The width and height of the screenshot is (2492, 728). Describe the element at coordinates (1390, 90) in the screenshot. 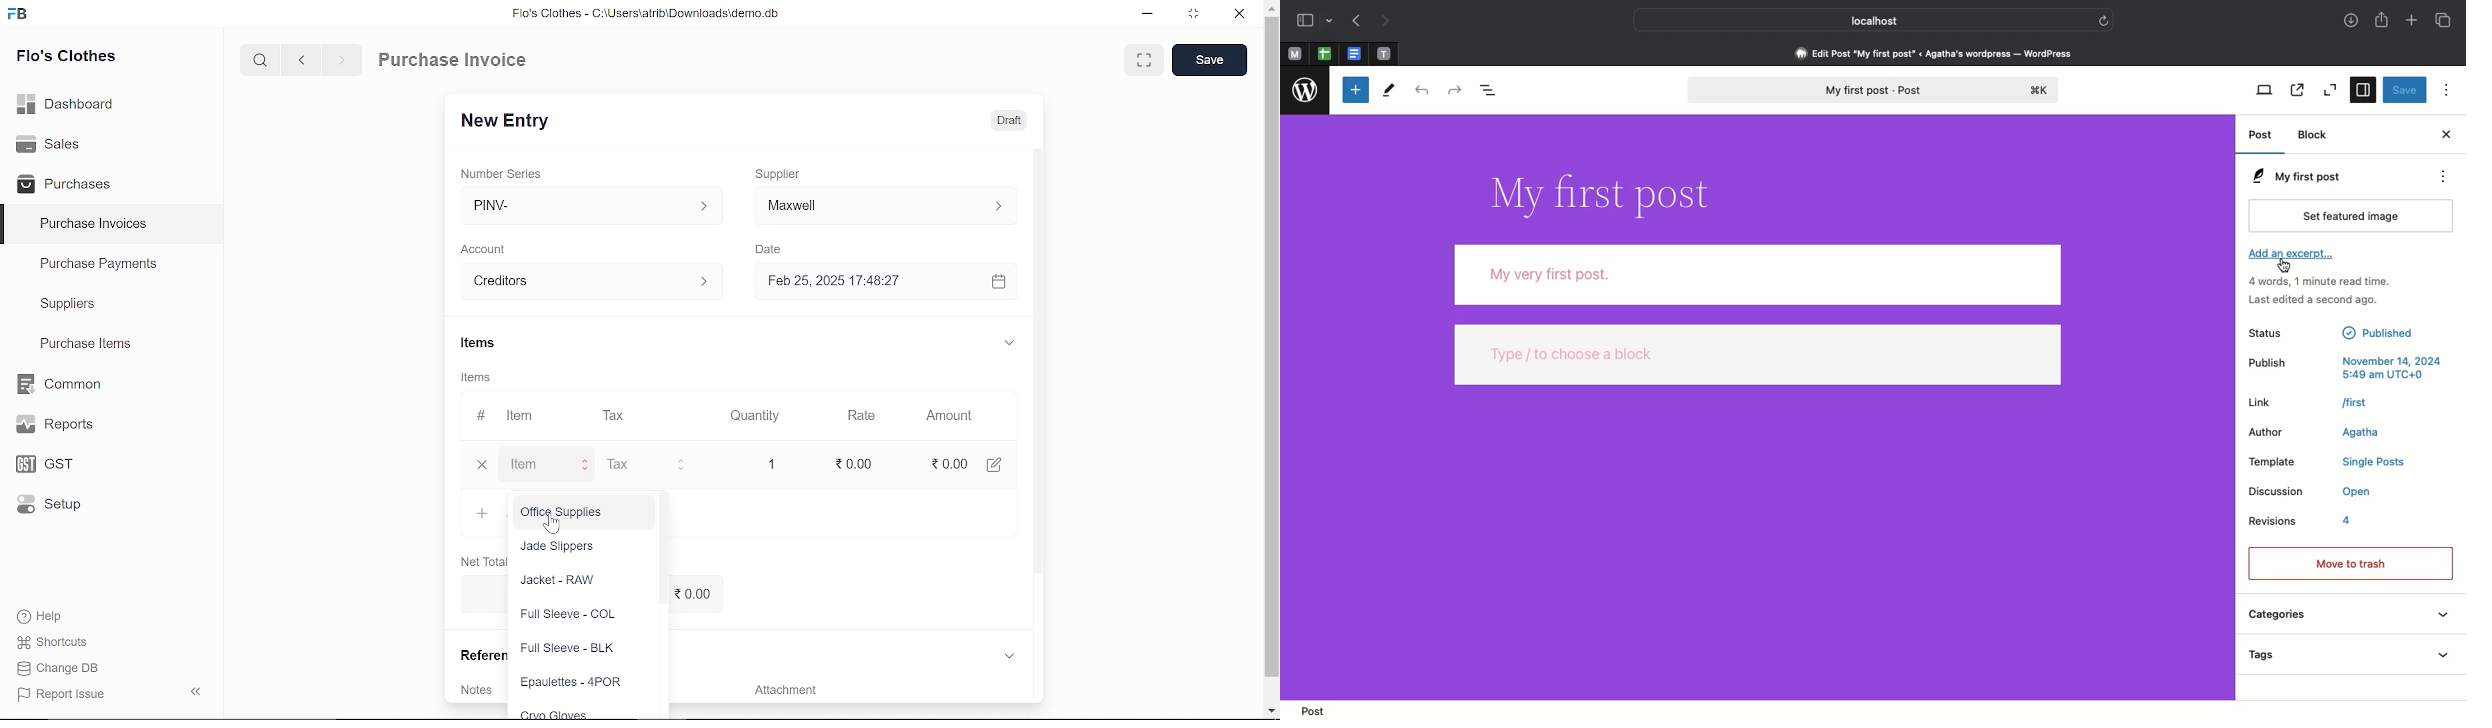

I see `Tools` at that location.